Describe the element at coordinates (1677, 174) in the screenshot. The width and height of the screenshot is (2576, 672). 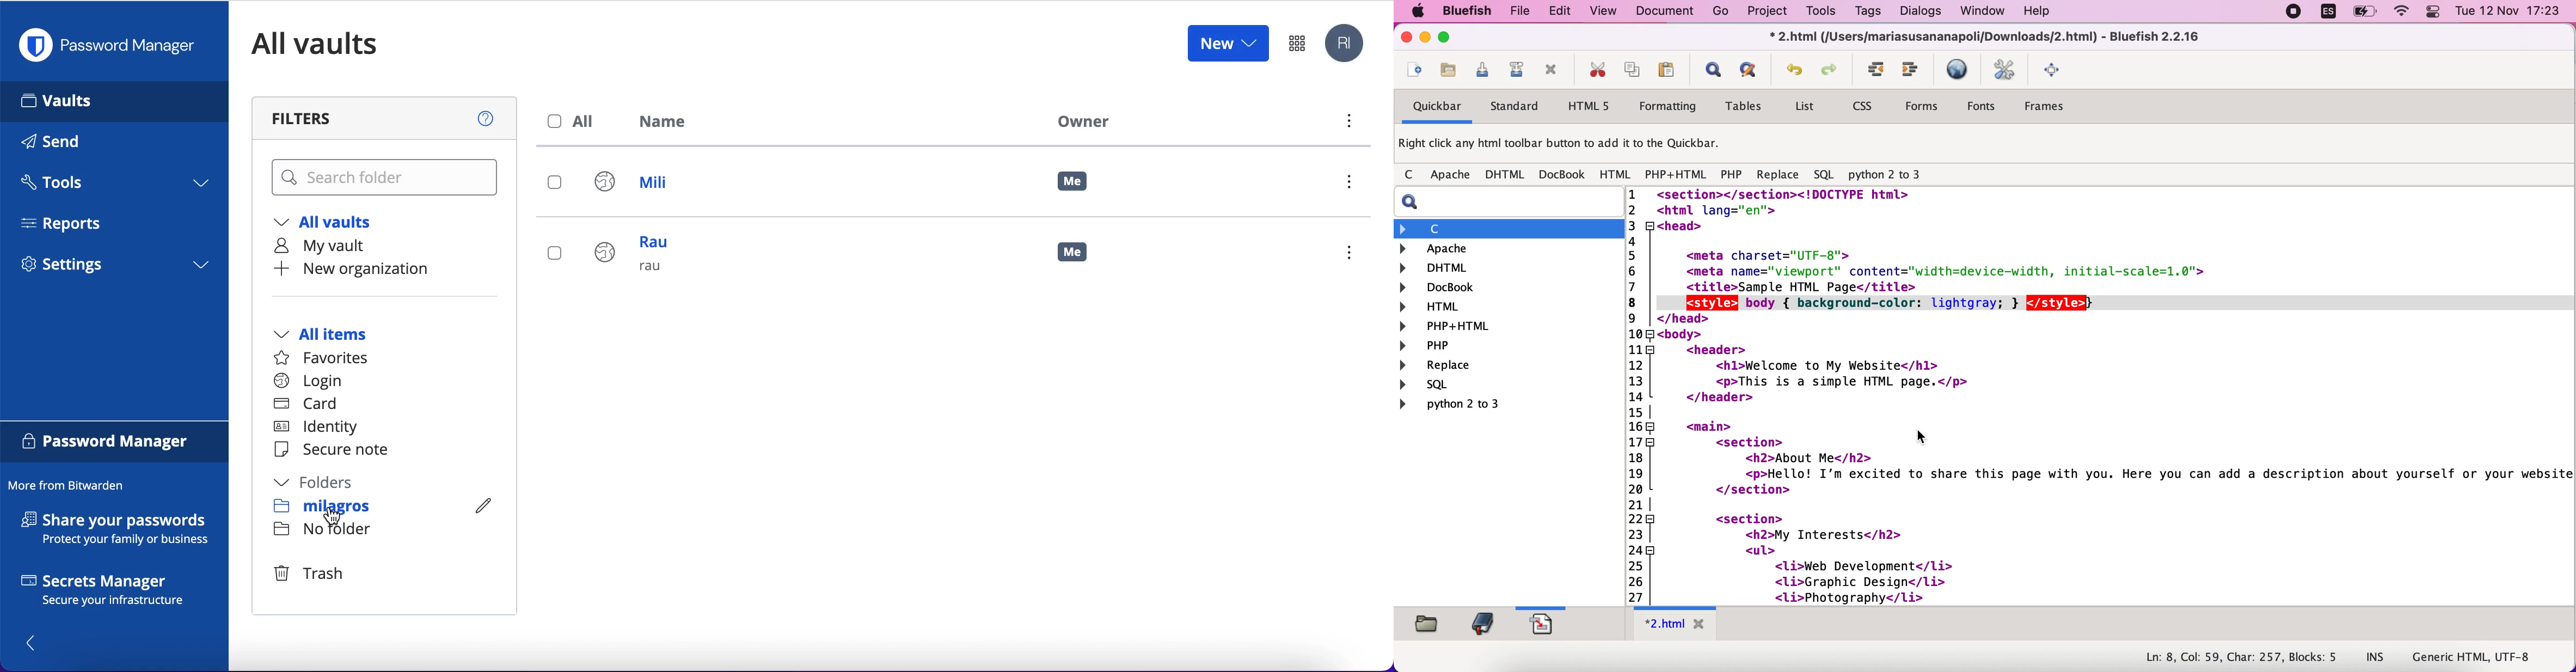
I see `php+html` at that location.